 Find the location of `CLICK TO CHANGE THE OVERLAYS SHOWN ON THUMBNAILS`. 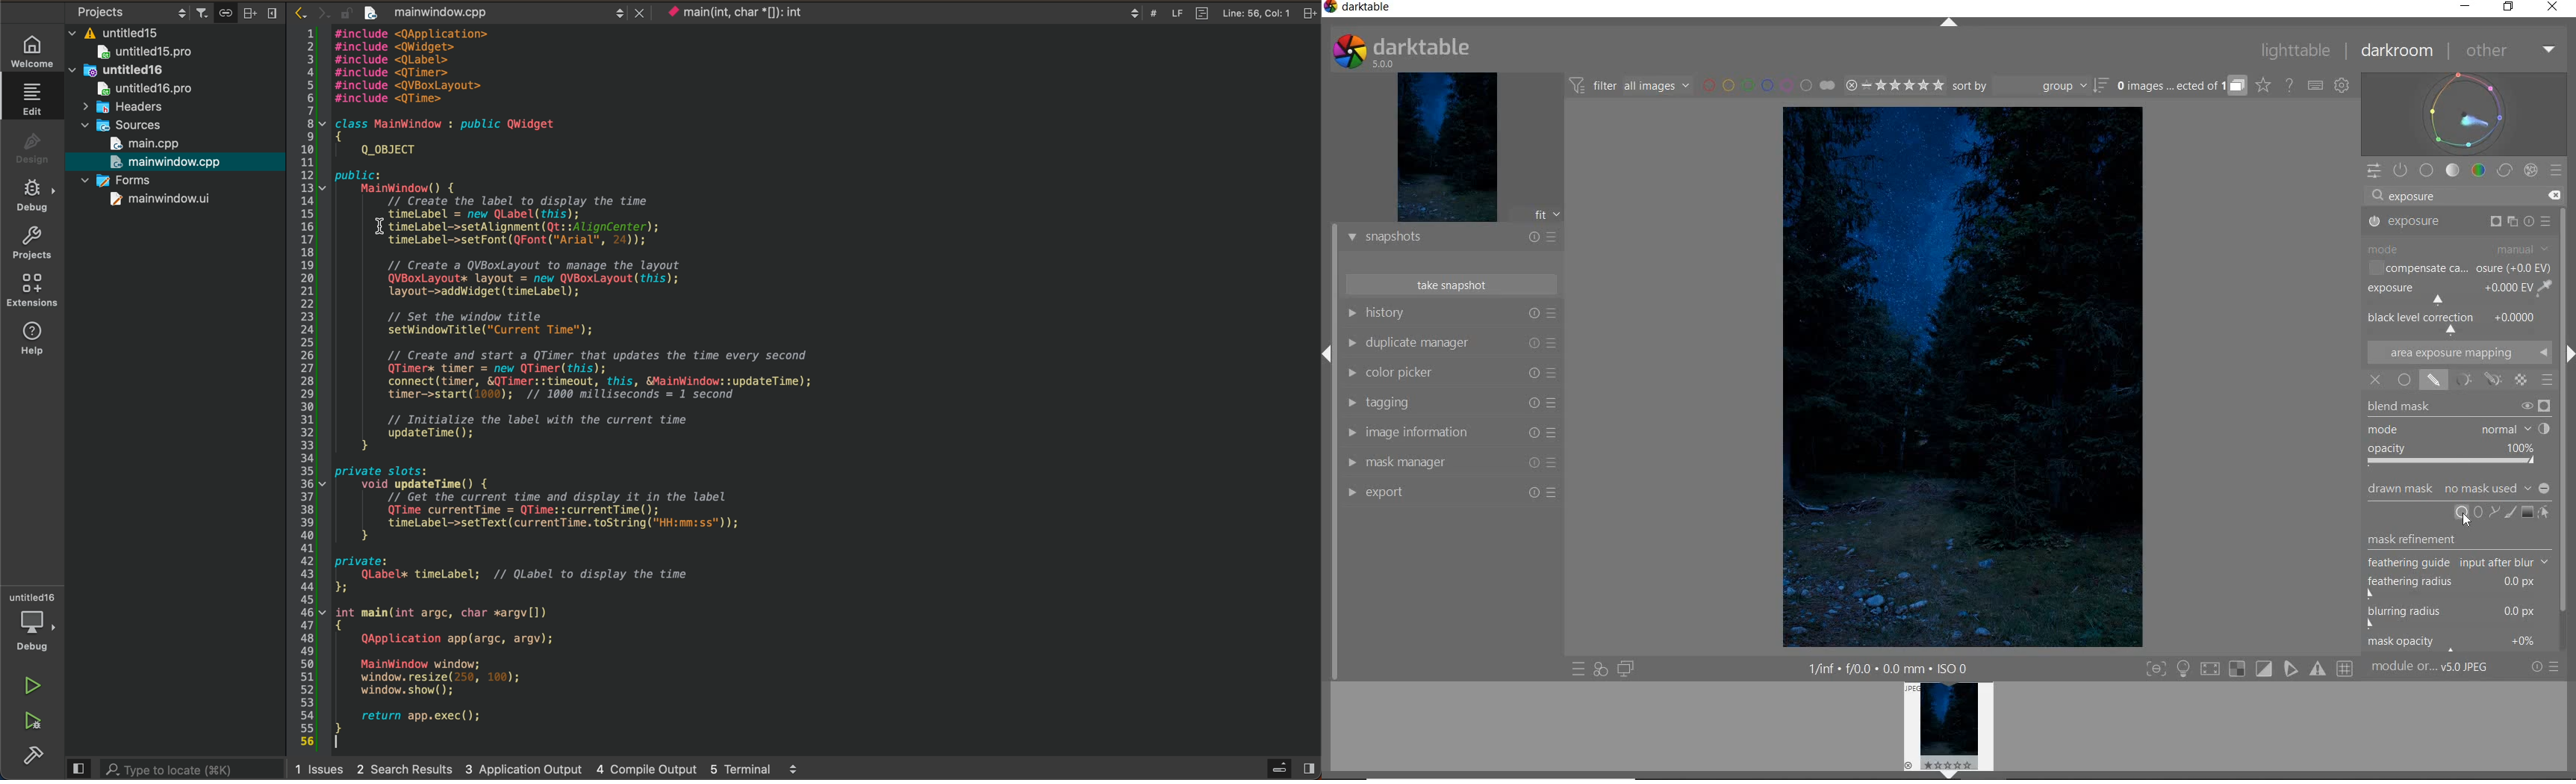

CLICK TO CHANGE THE OVERLAYS SHOWN ON THUMBNAILS is located at coordinates (2263, 85).